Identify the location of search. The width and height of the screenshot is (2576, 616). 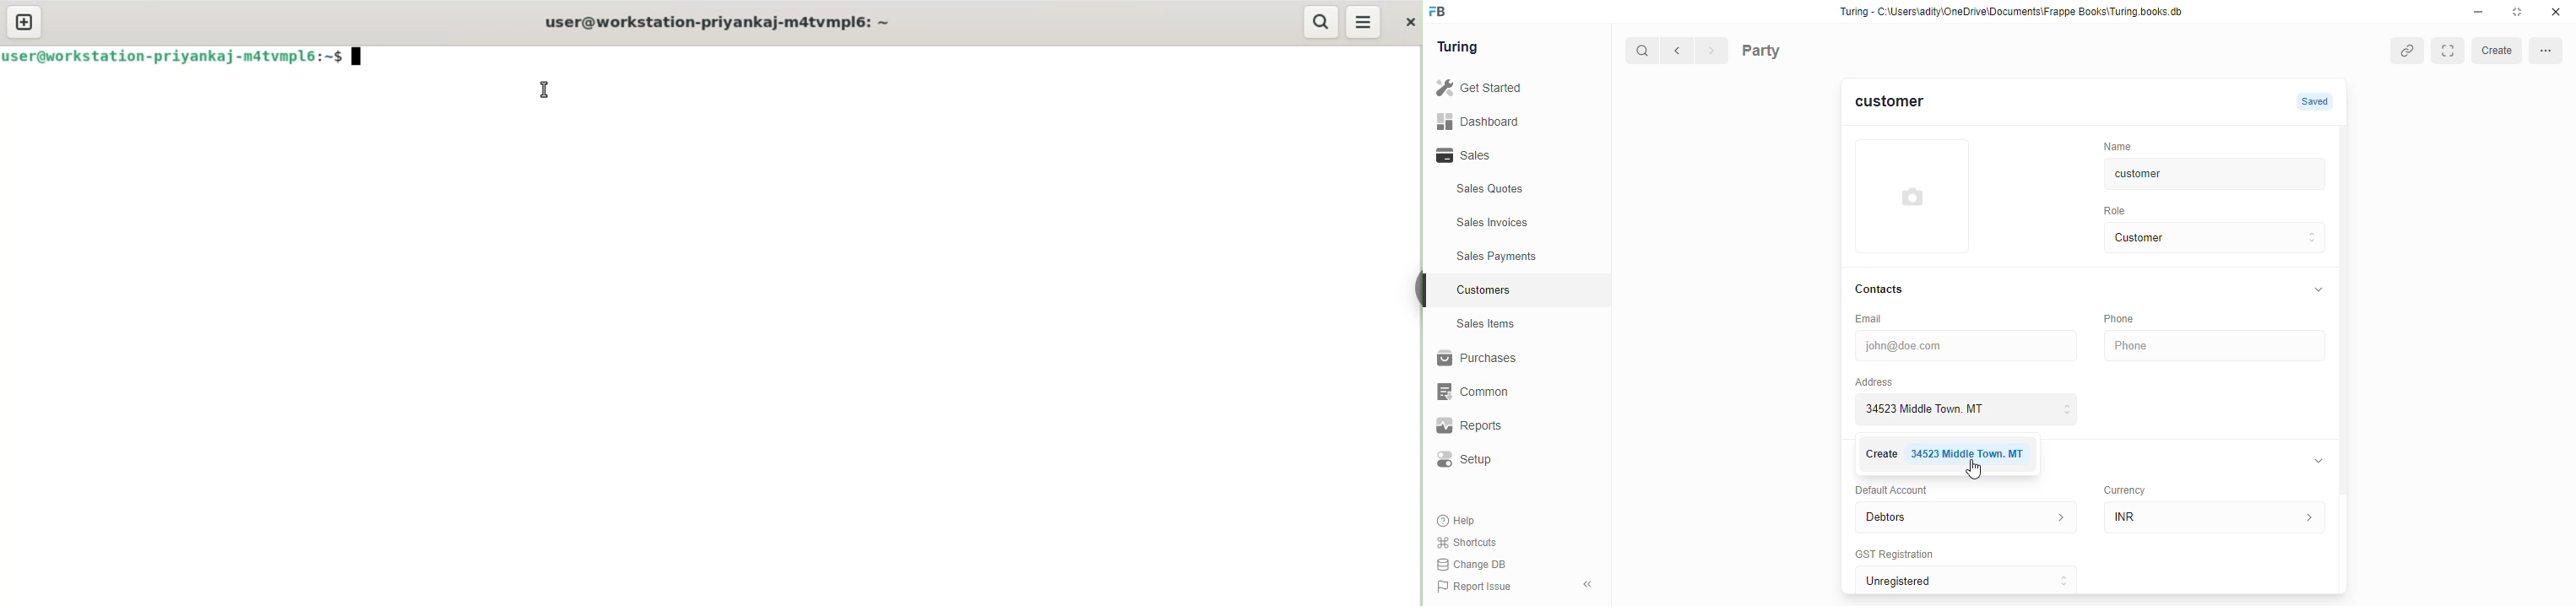
(1643, 52).